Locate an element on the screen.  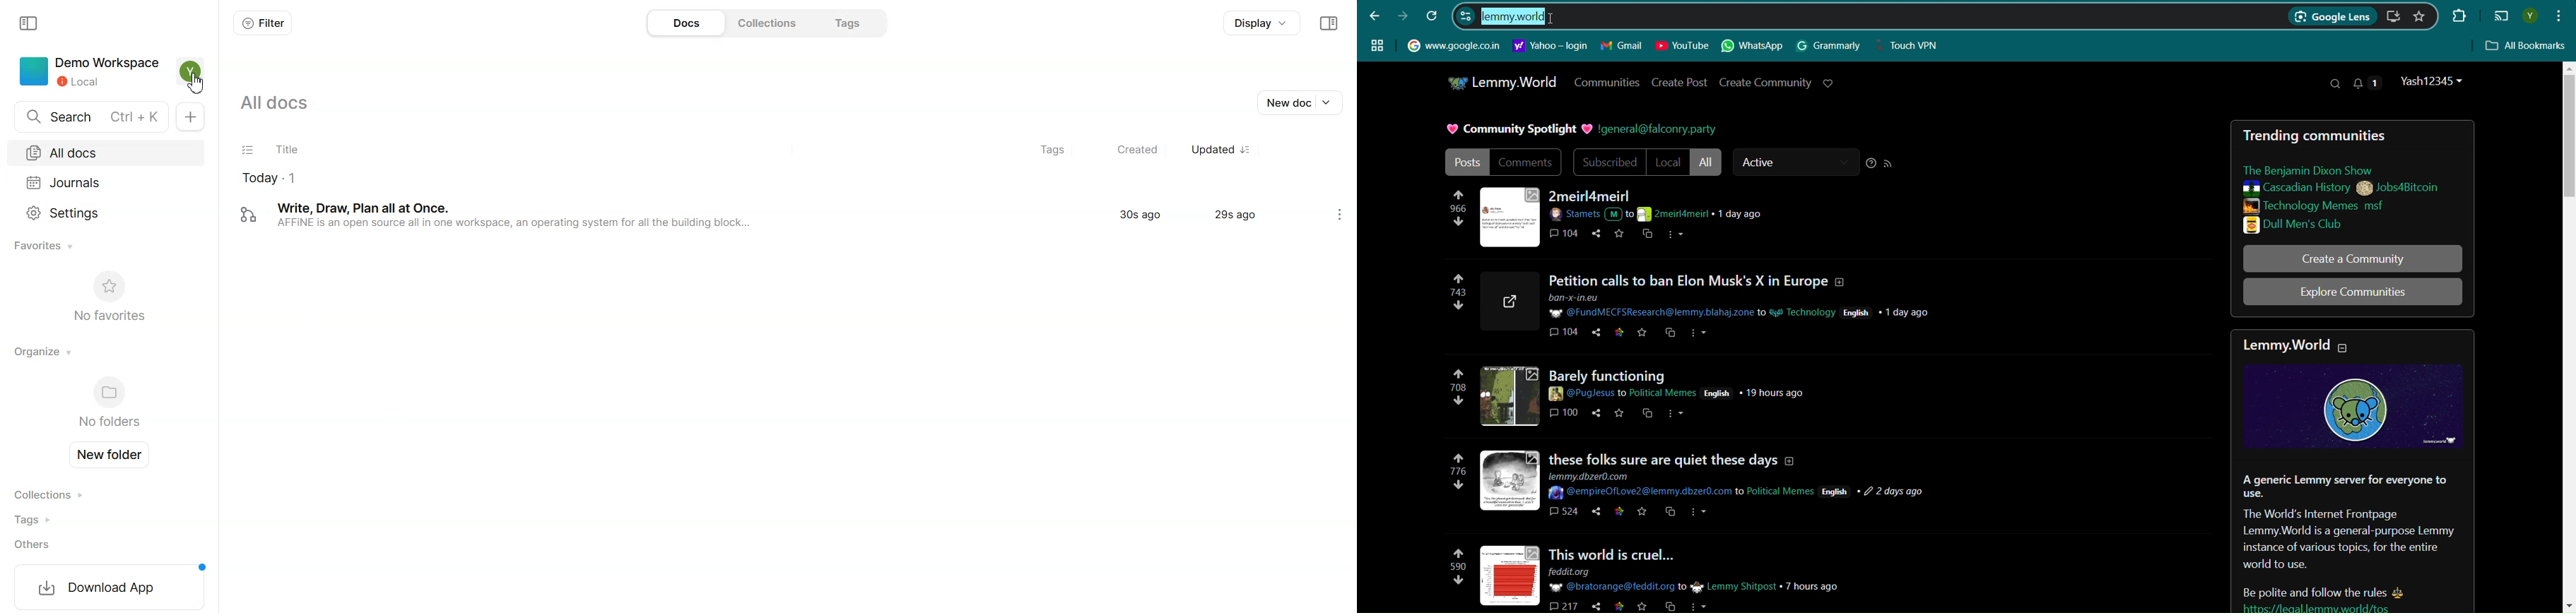
copy is located at coordinates (1667, 607).